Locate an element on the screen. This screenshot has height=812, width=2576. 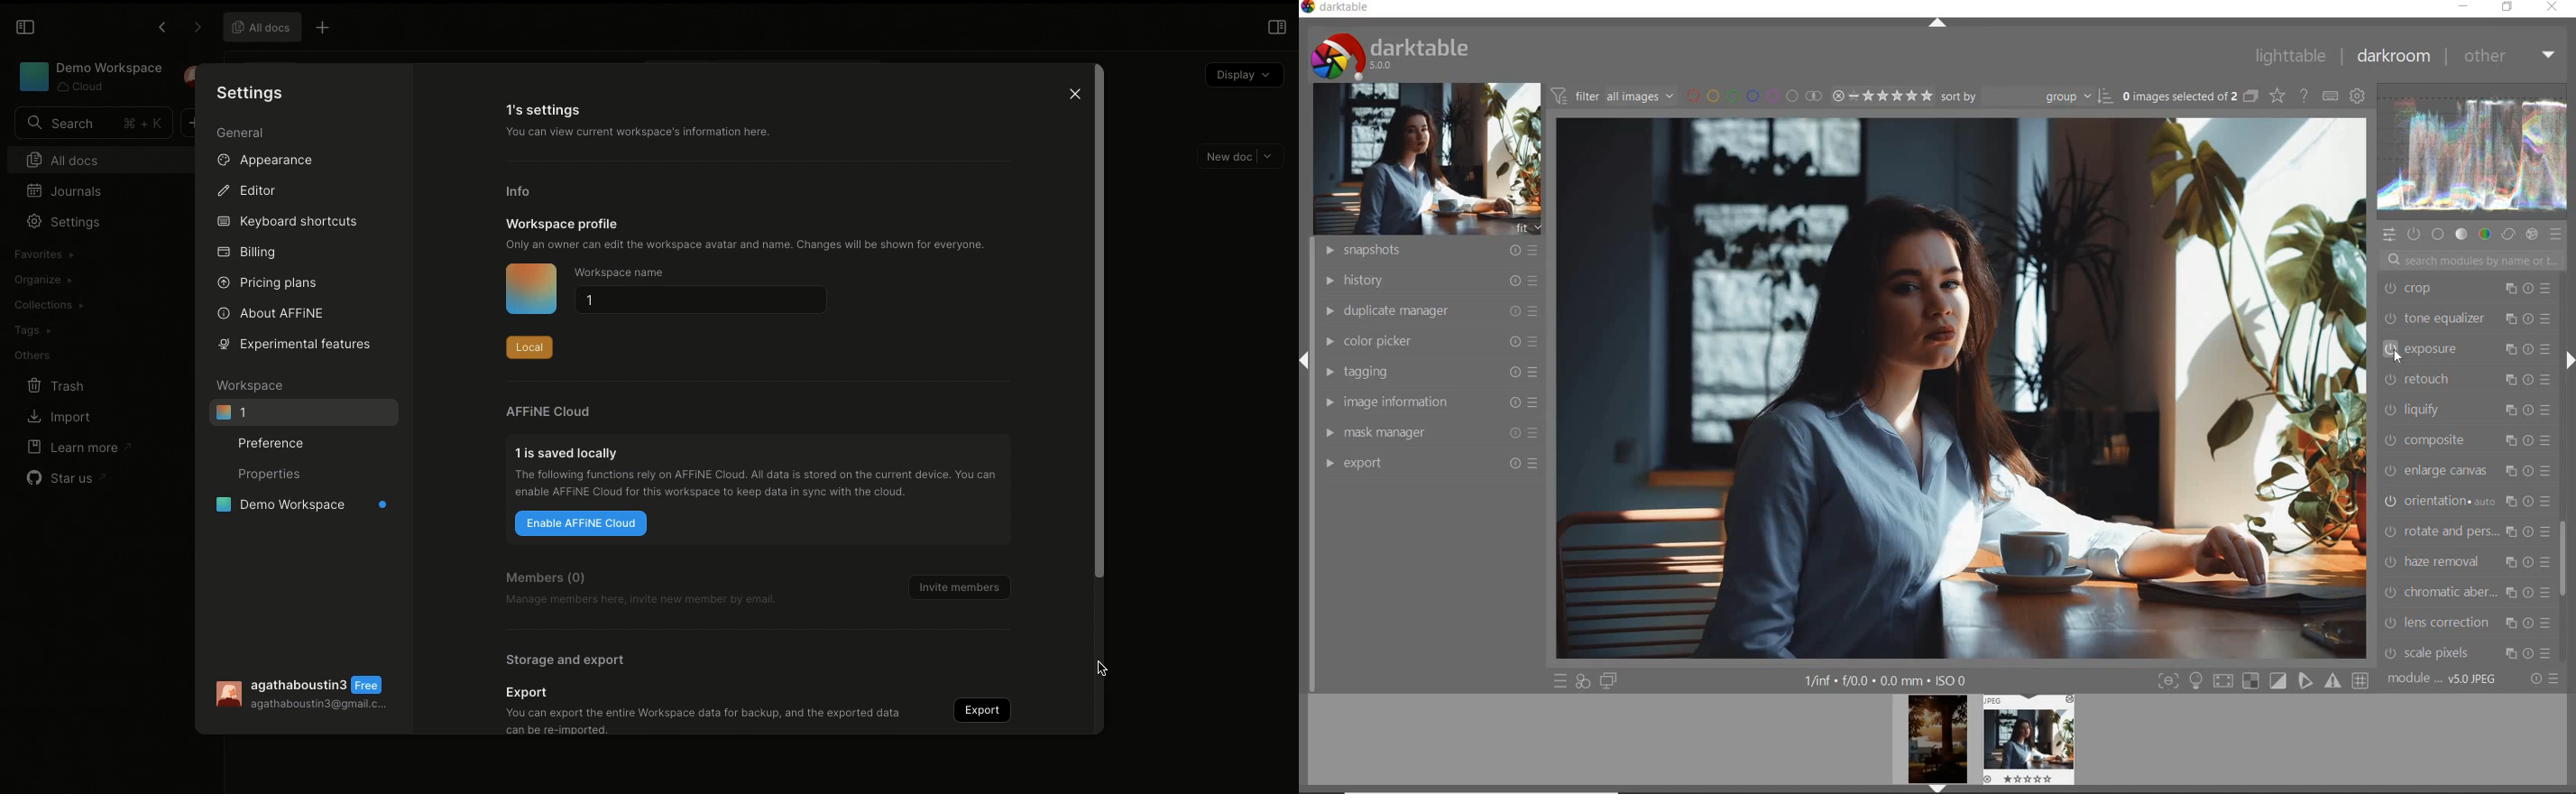
SEARCH MODULES is located at coordinates (2472, 260).